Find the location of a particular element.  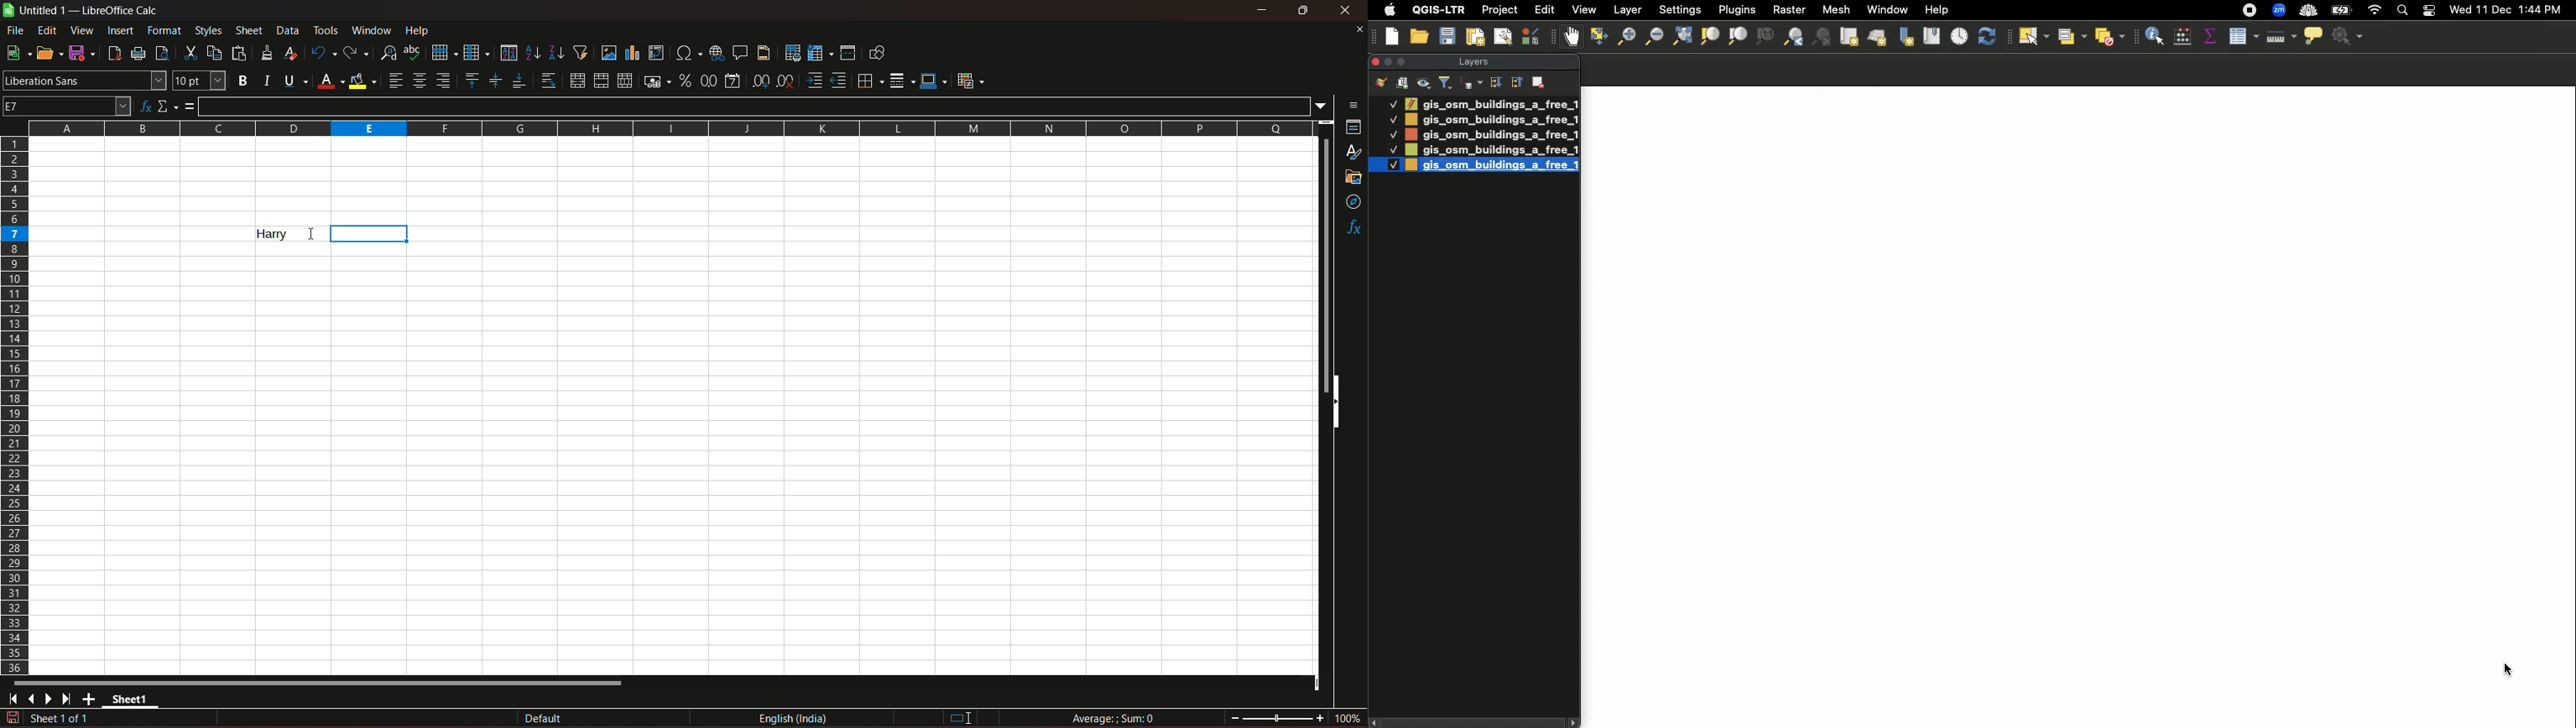

format is located at coordinates (165, 30).